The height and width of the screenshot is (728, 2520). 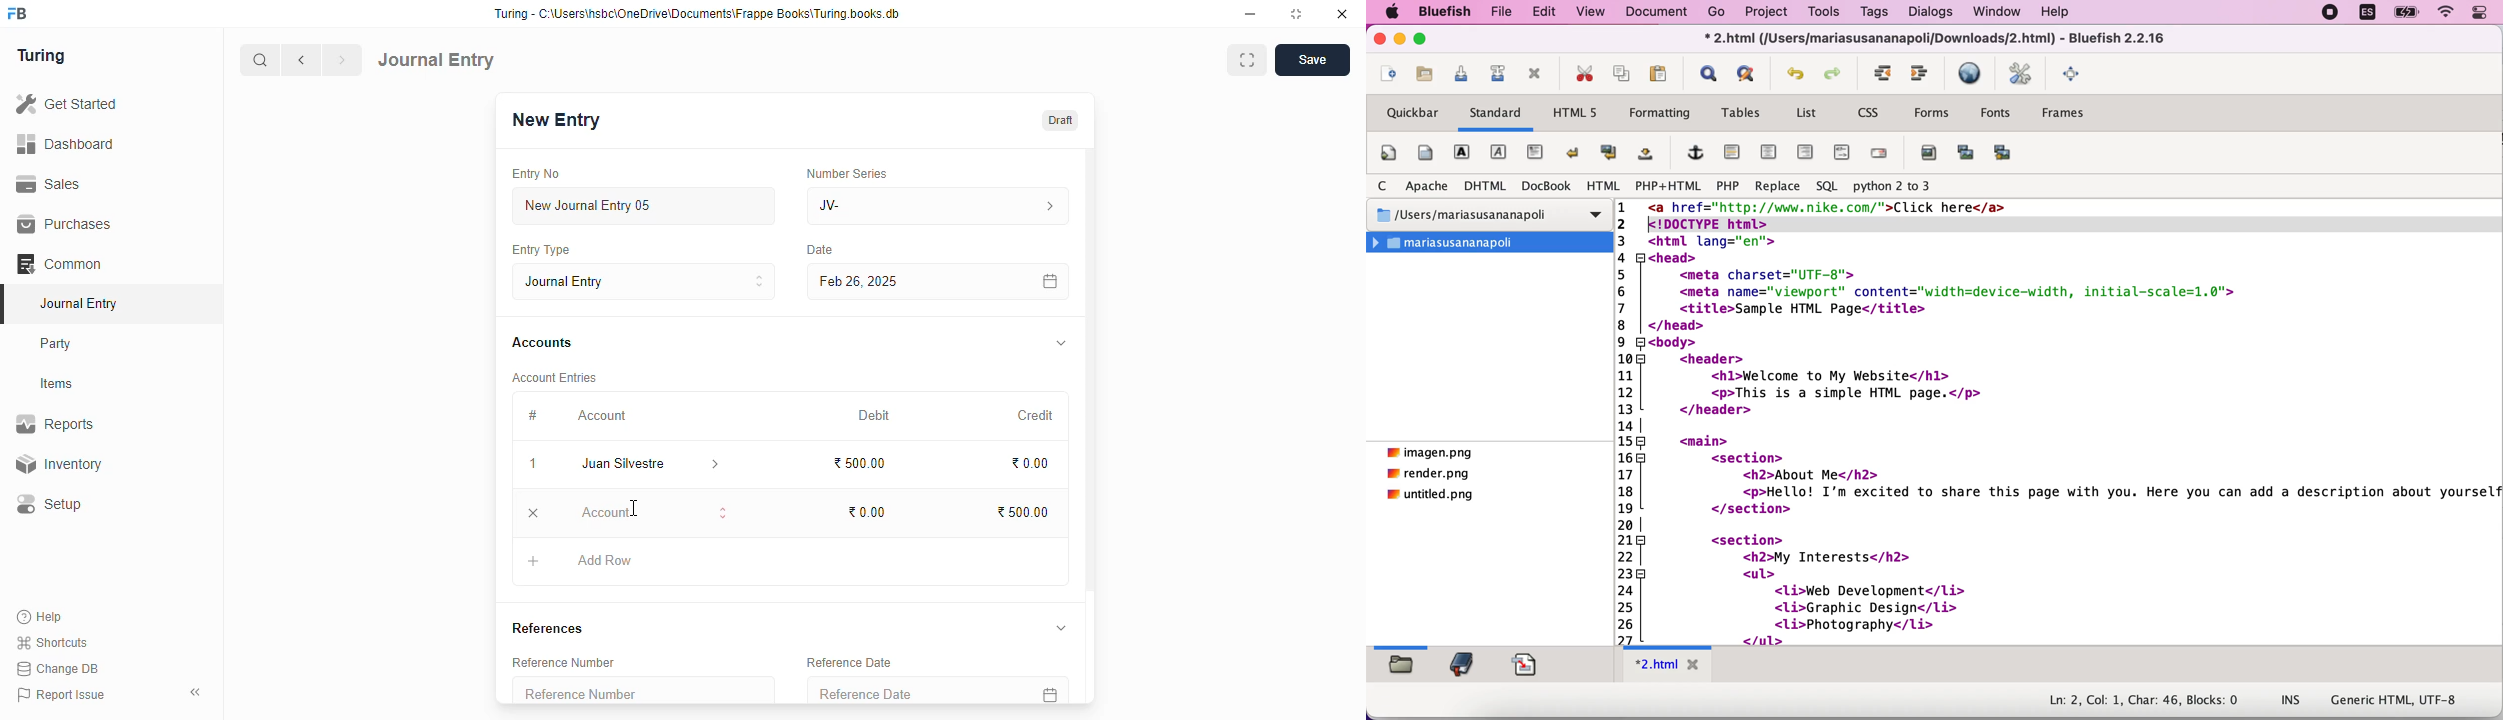 What do you see at coordinates (1049, 281) in the screenshot?
I see `calendar icon` at bounding box center [1049, 281].